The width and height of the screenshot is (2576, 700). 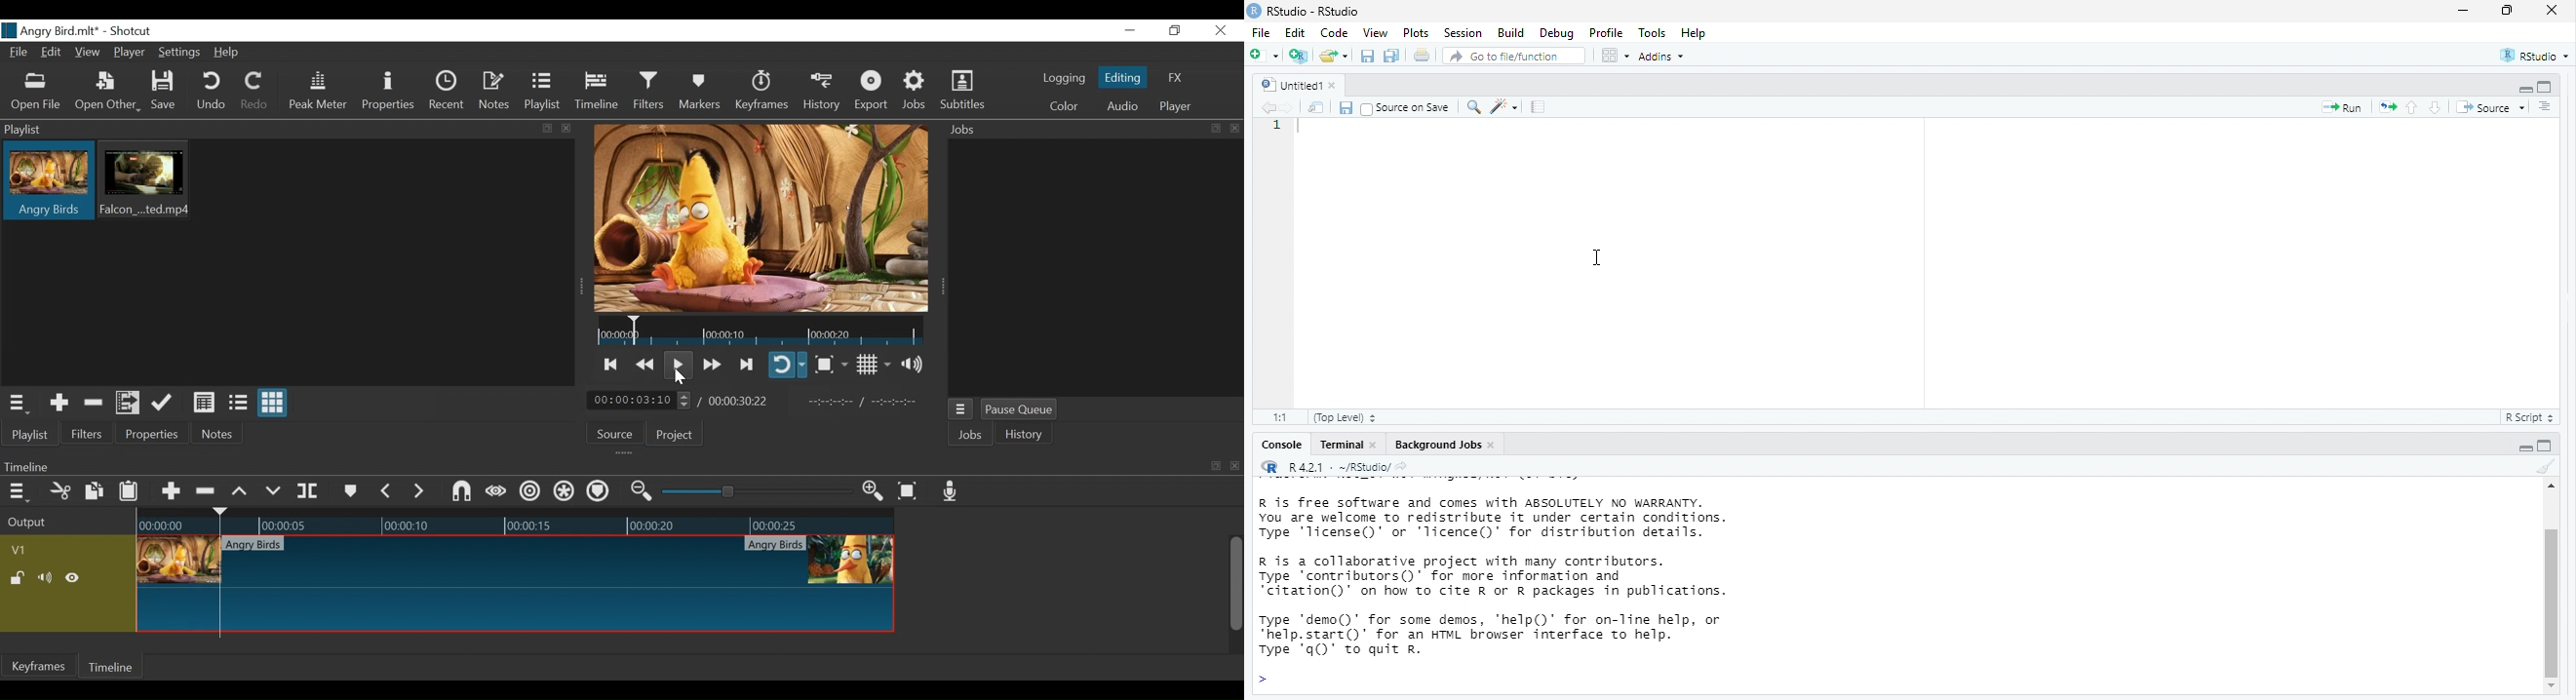 I want to click on maximize, so click(x=2553, y=84).